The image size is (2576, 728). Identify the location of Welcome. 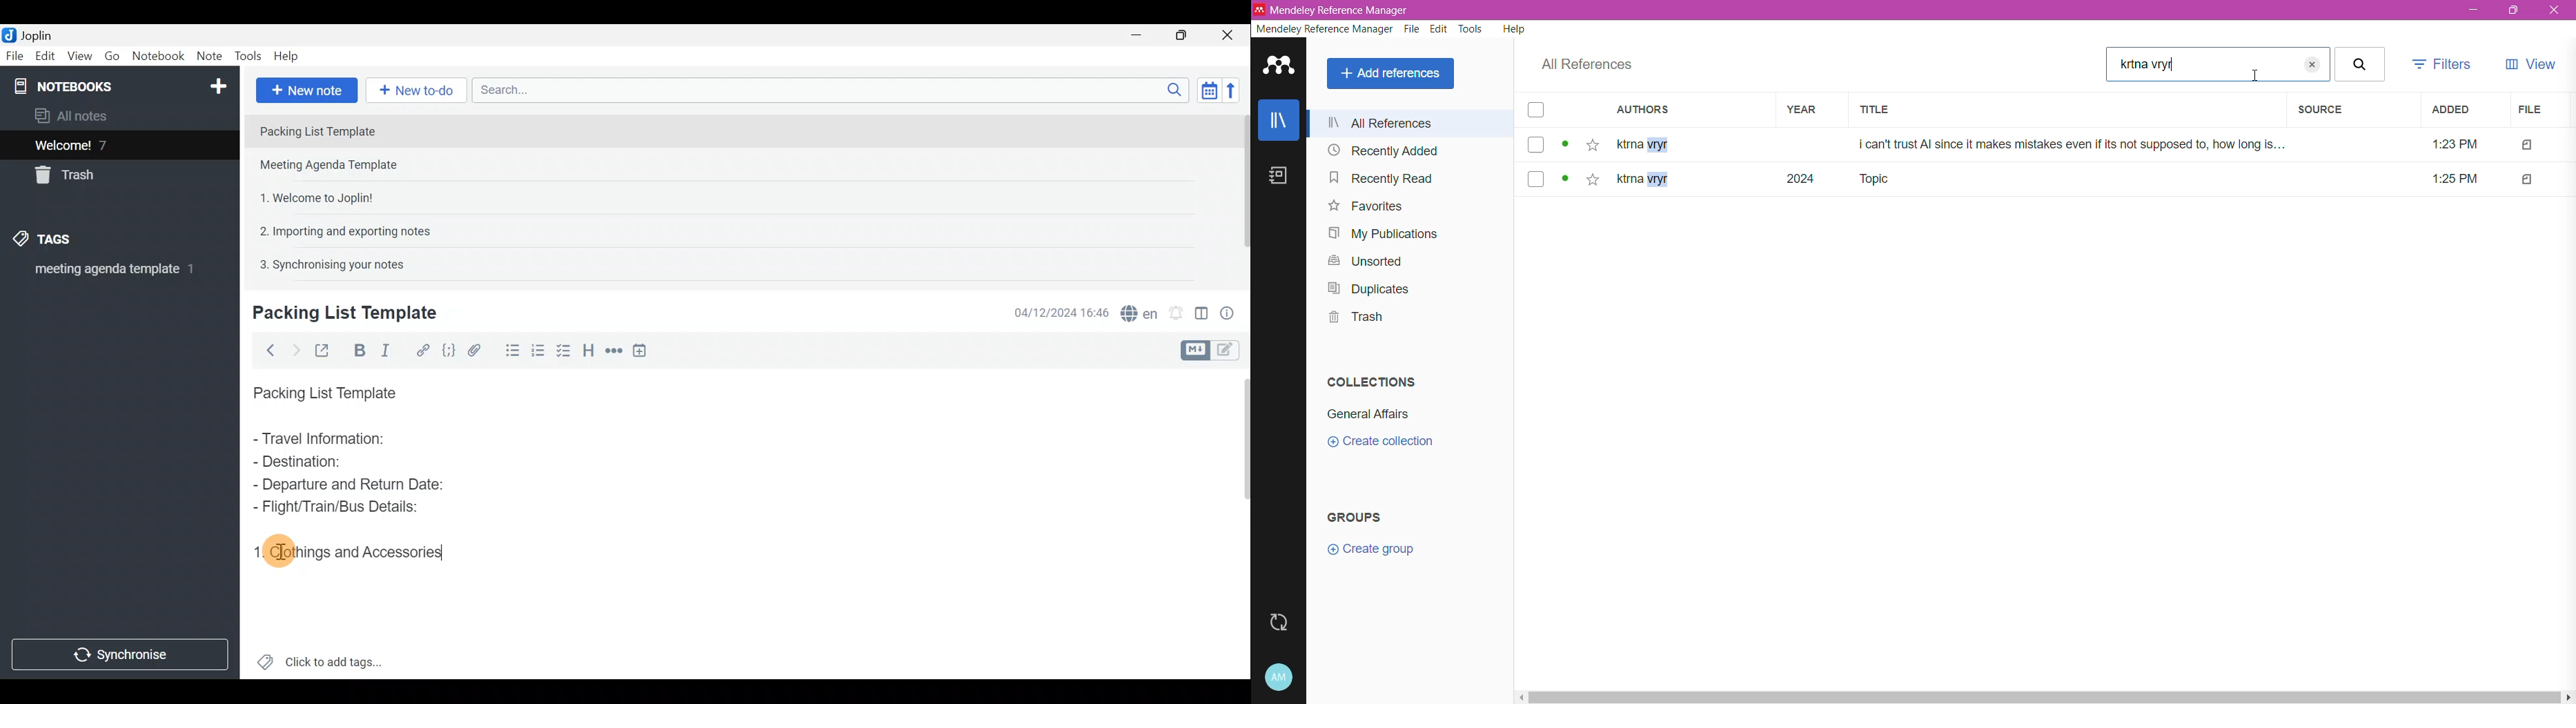
(100, 145).